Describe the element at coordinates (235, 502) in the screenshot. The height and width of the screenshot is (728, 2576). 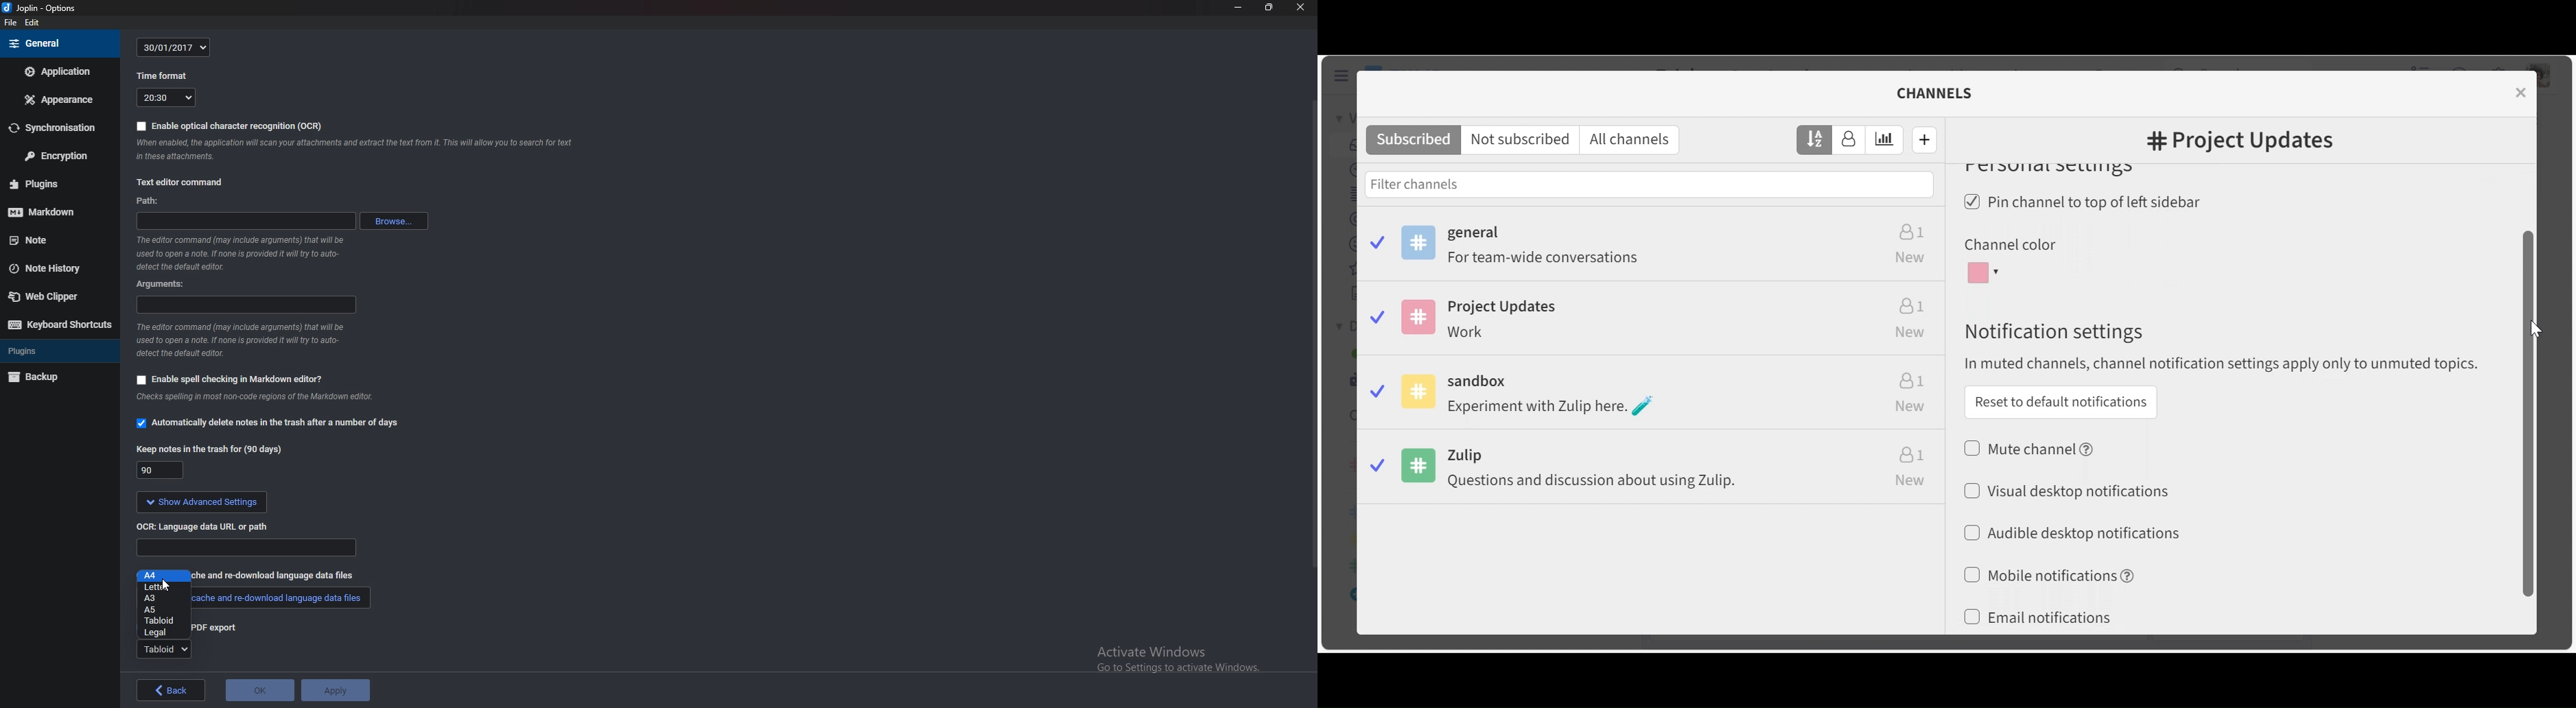
I see `show advanced settings` at that location.